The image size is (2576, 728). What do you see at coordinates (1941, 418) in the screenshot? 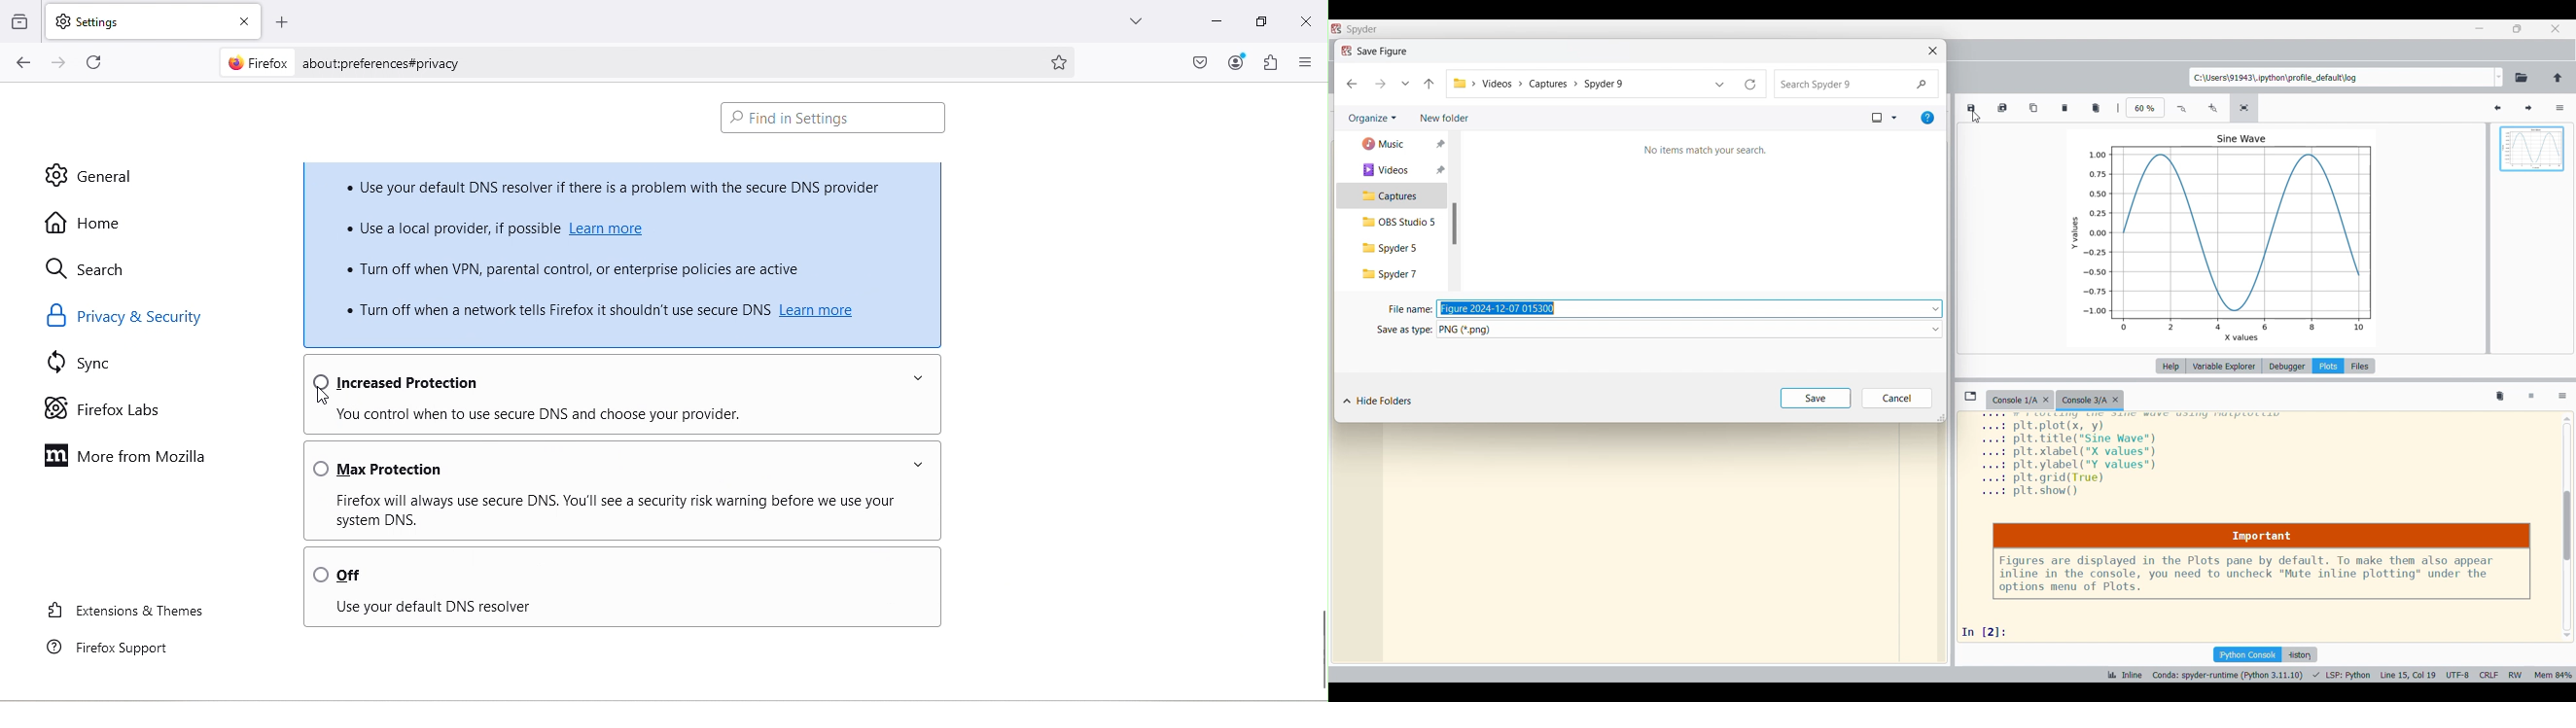
I see `Change dimension` at bounding box center [1941, 418].